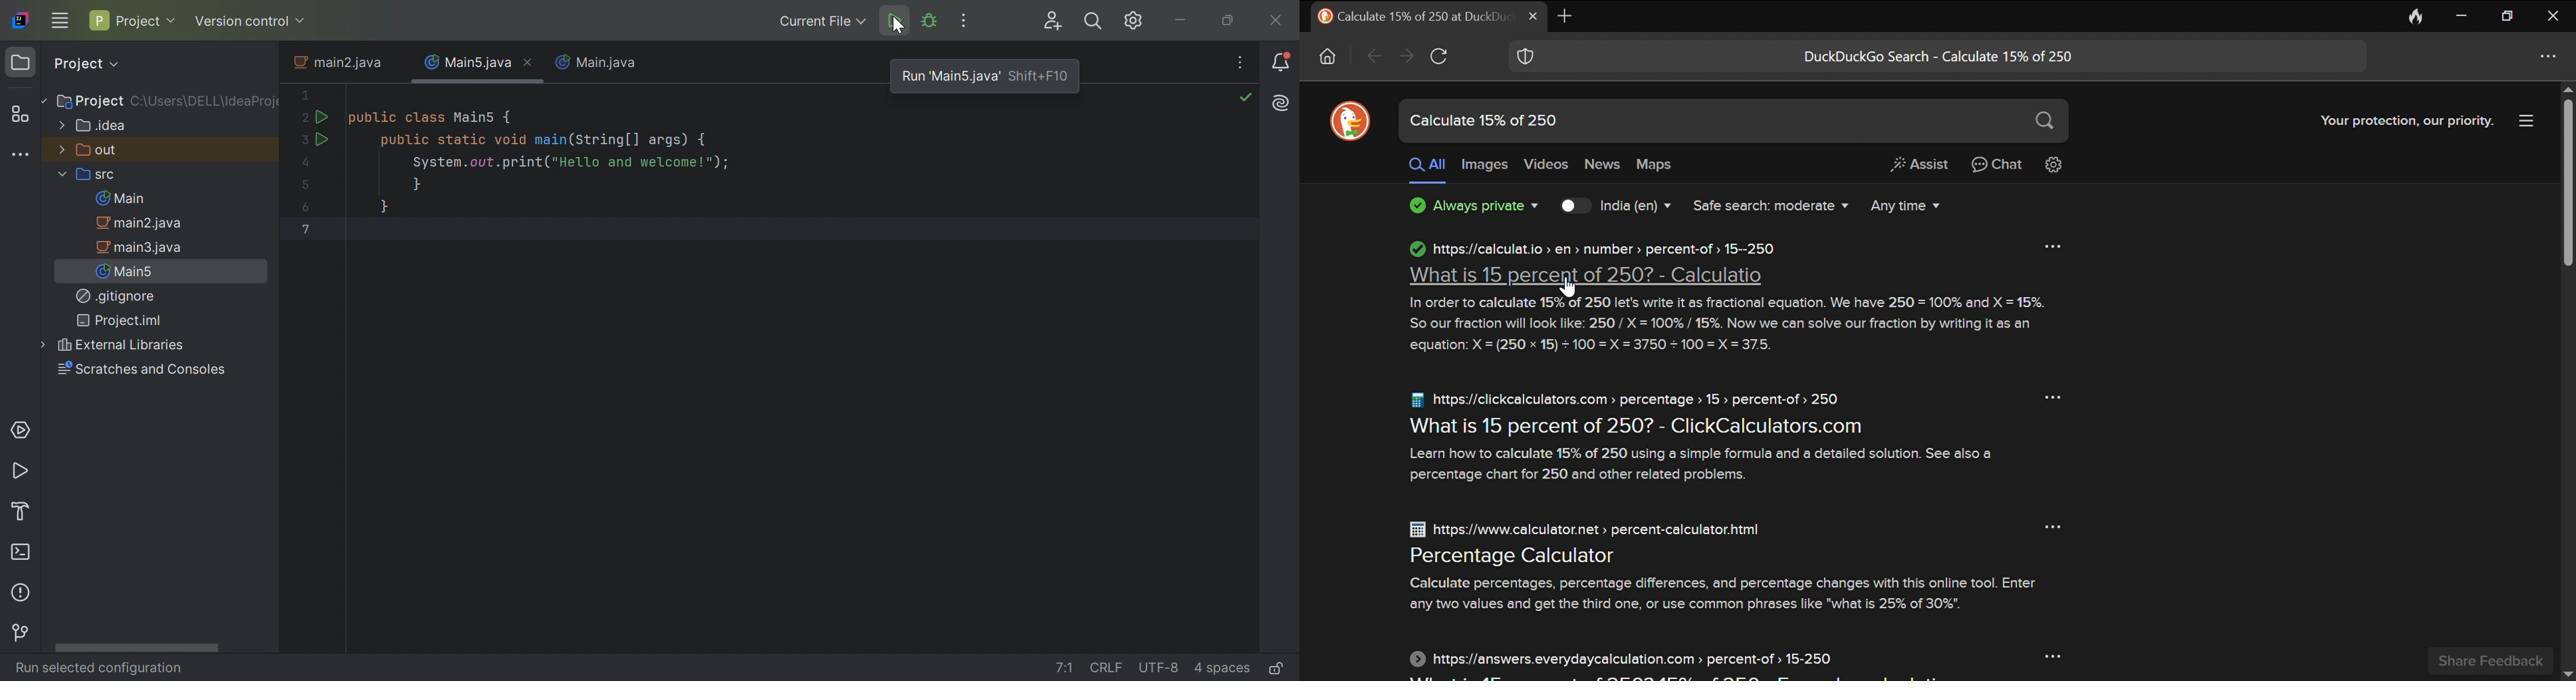  I want to click on options, so click(2050, 244).